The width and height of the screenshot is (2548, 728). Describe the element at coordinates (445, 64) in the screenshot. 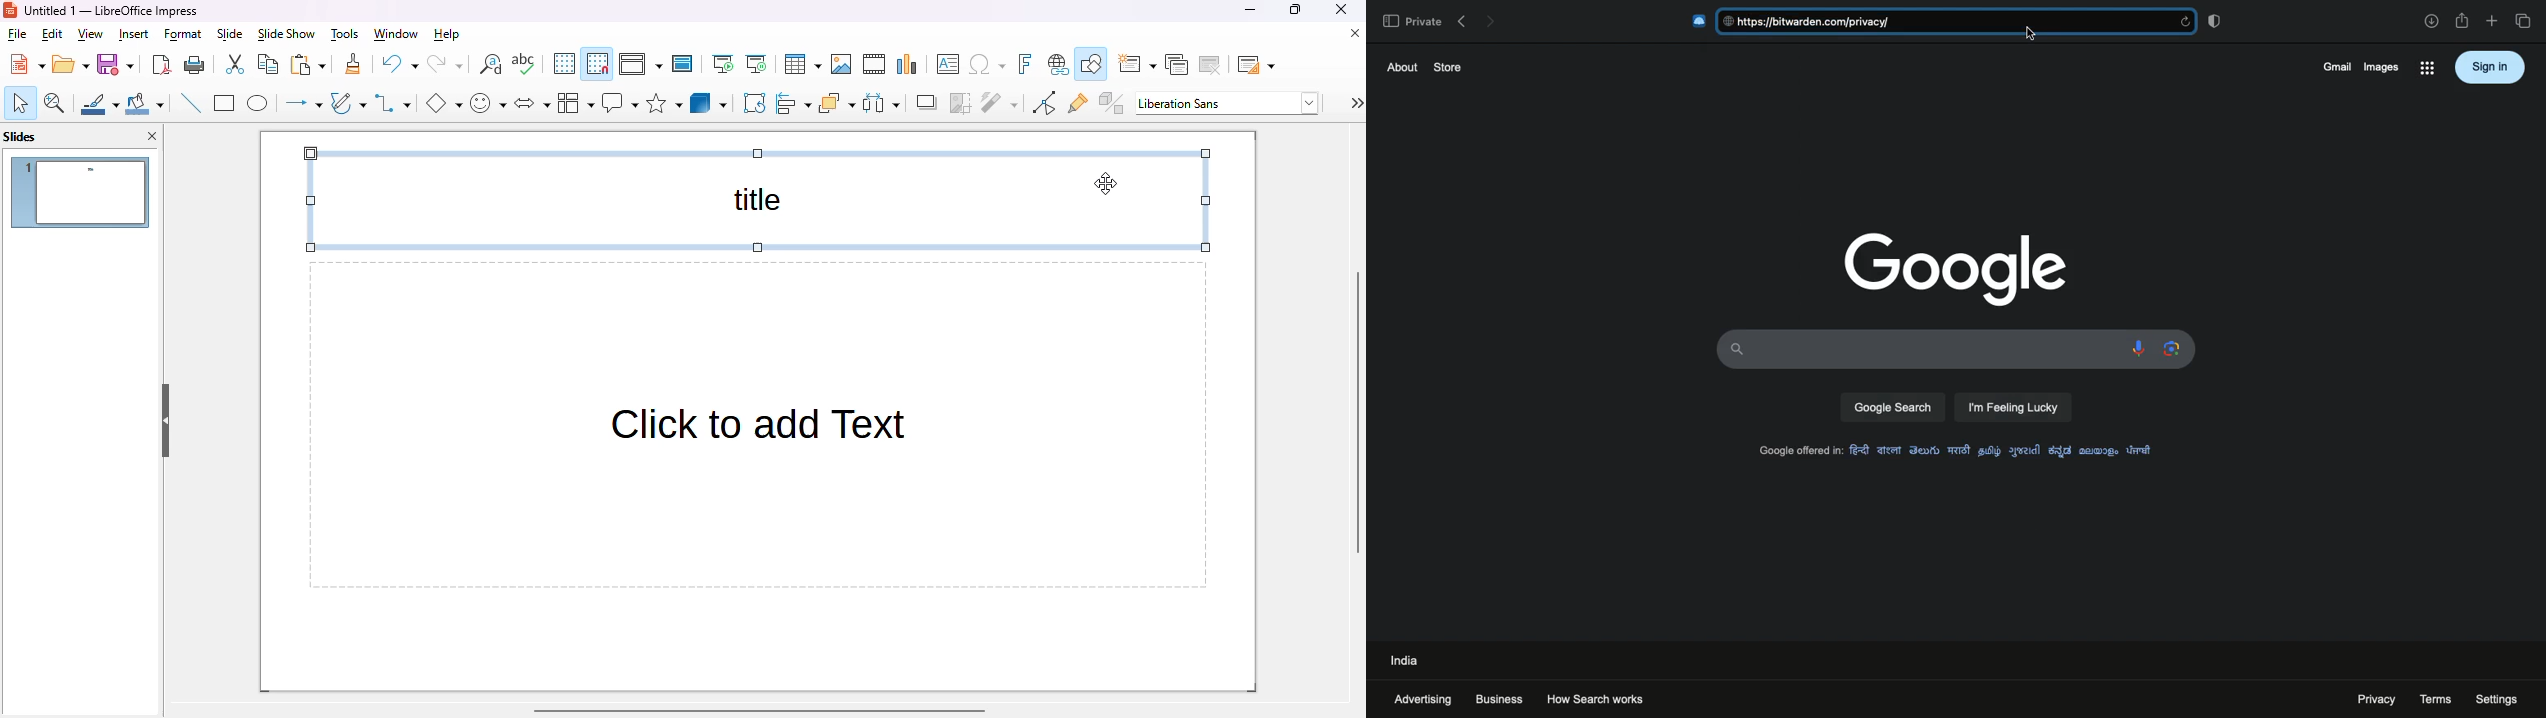

I see `redo` at that location.